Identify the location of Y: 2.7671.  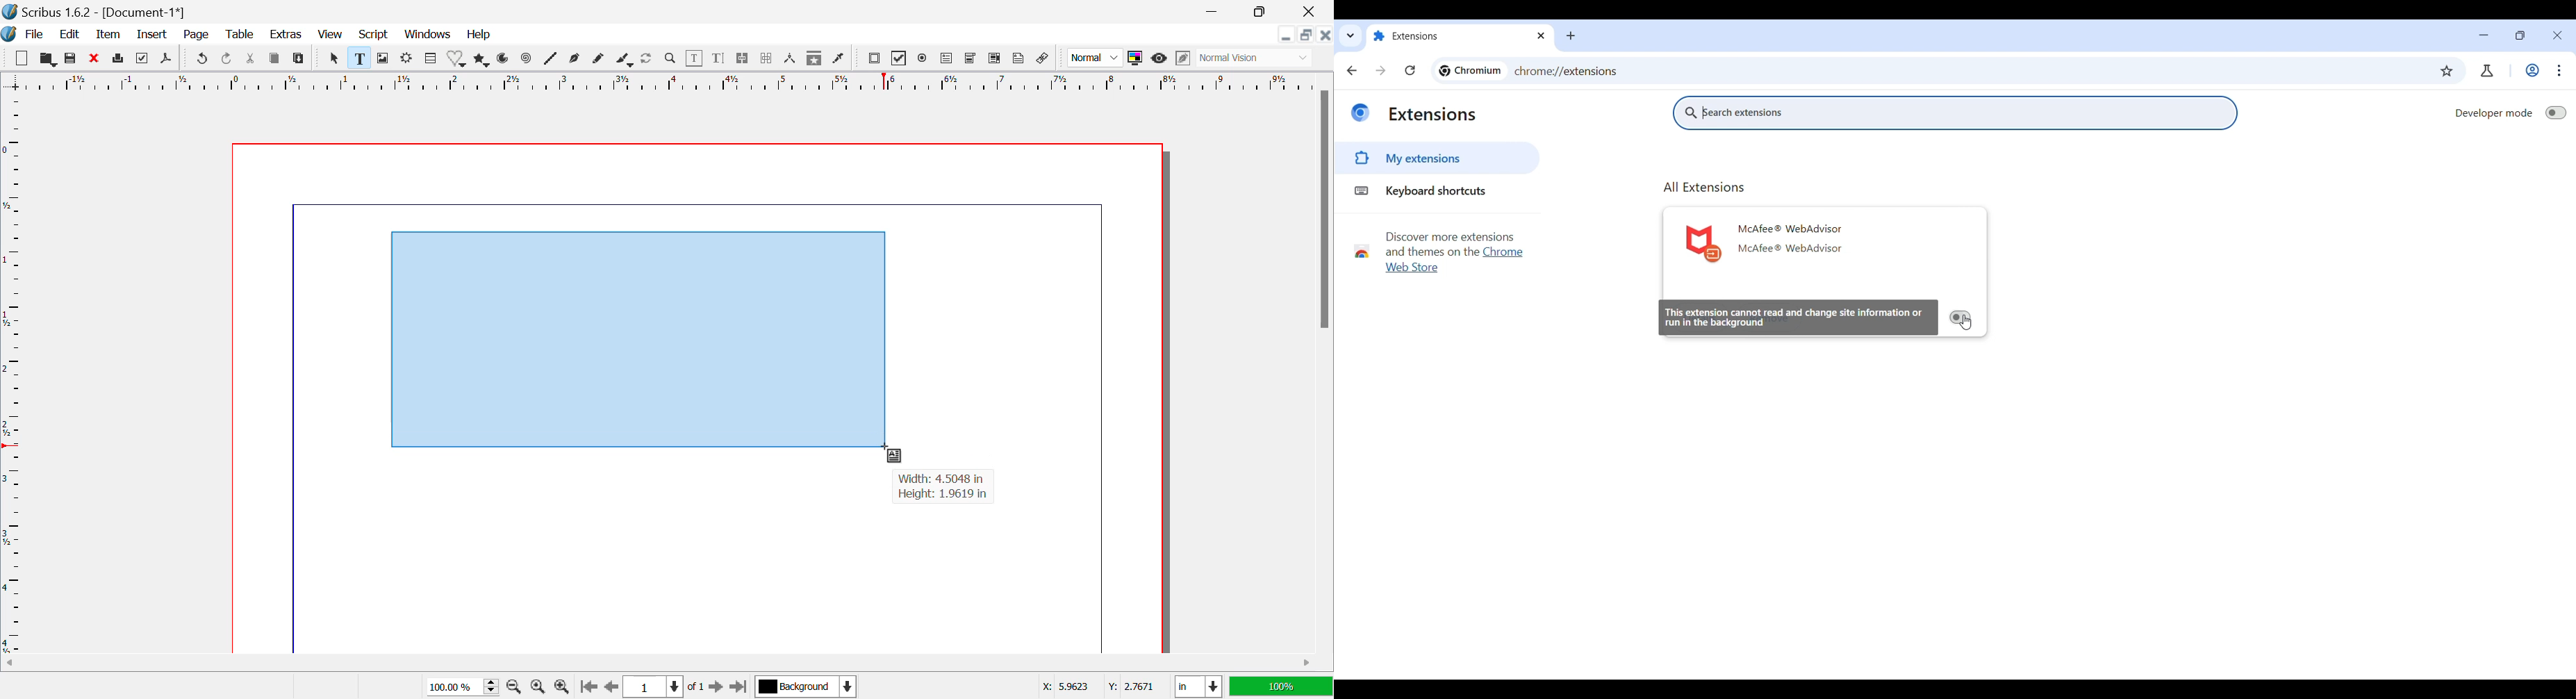
(1130, 684).